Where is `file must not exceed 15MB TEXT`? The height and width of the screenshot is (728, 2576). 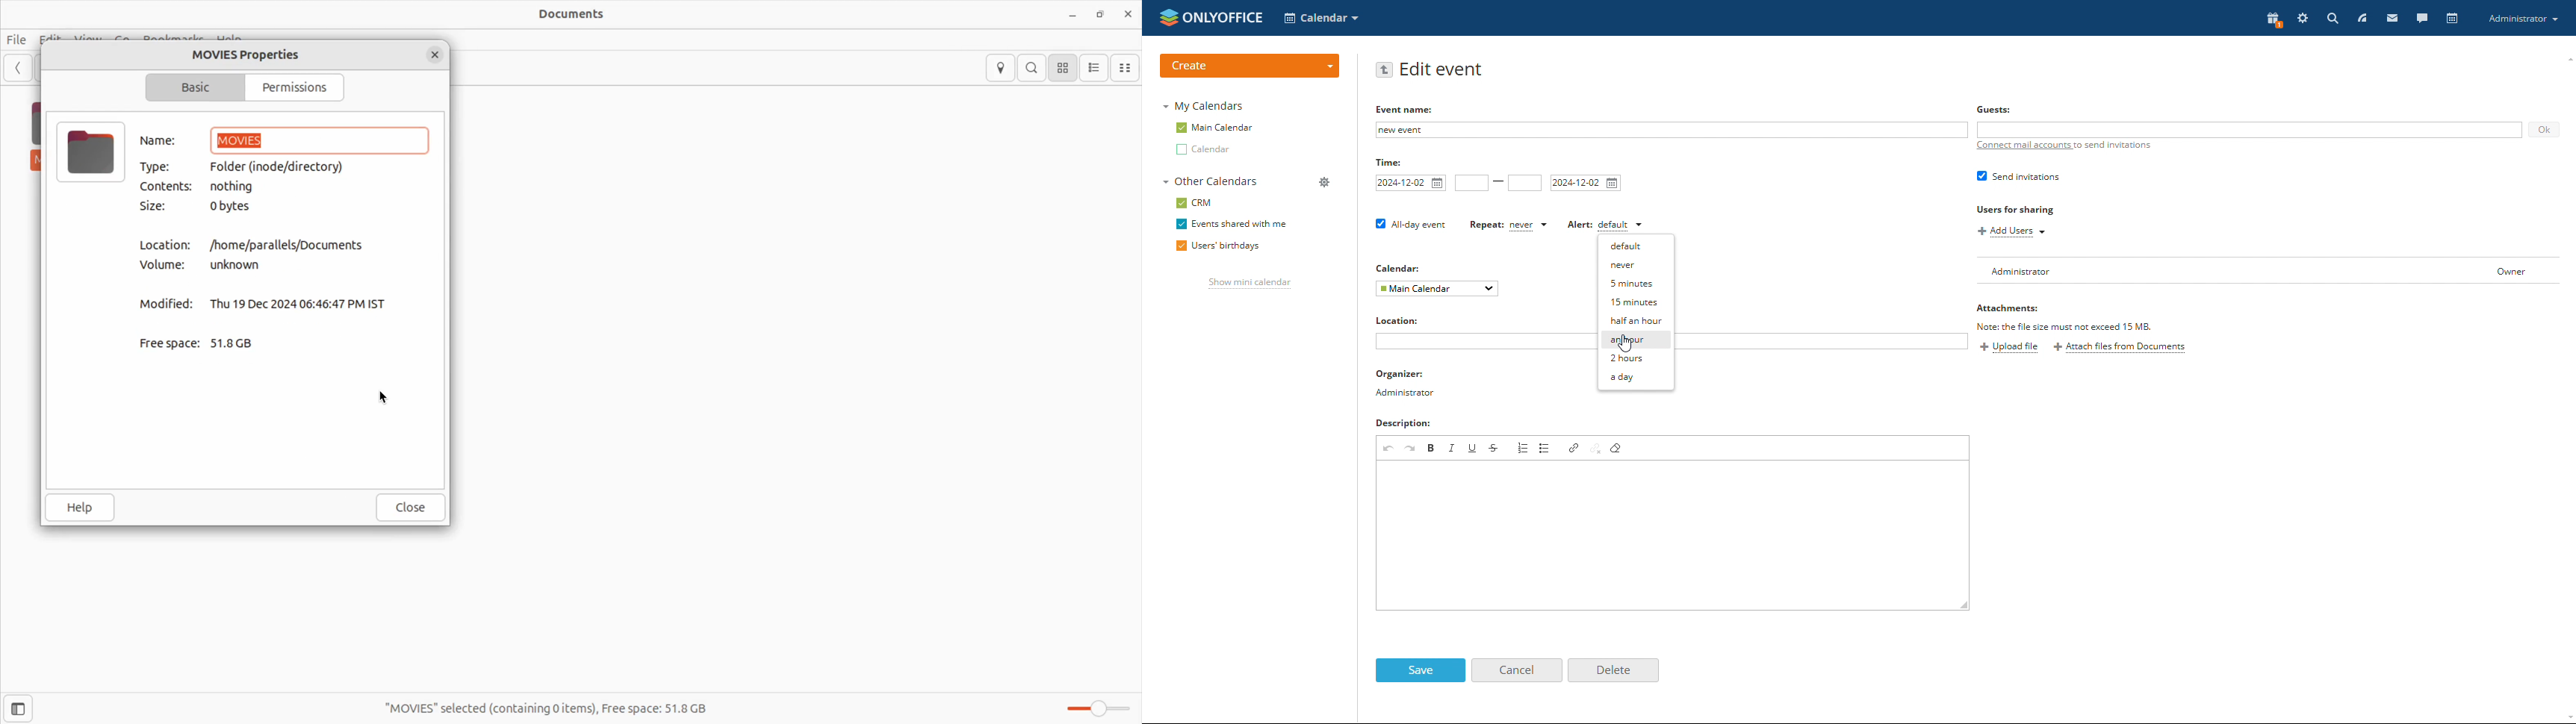 file must not exceed 15MB TEXT is located at coordinates (2067, 328).